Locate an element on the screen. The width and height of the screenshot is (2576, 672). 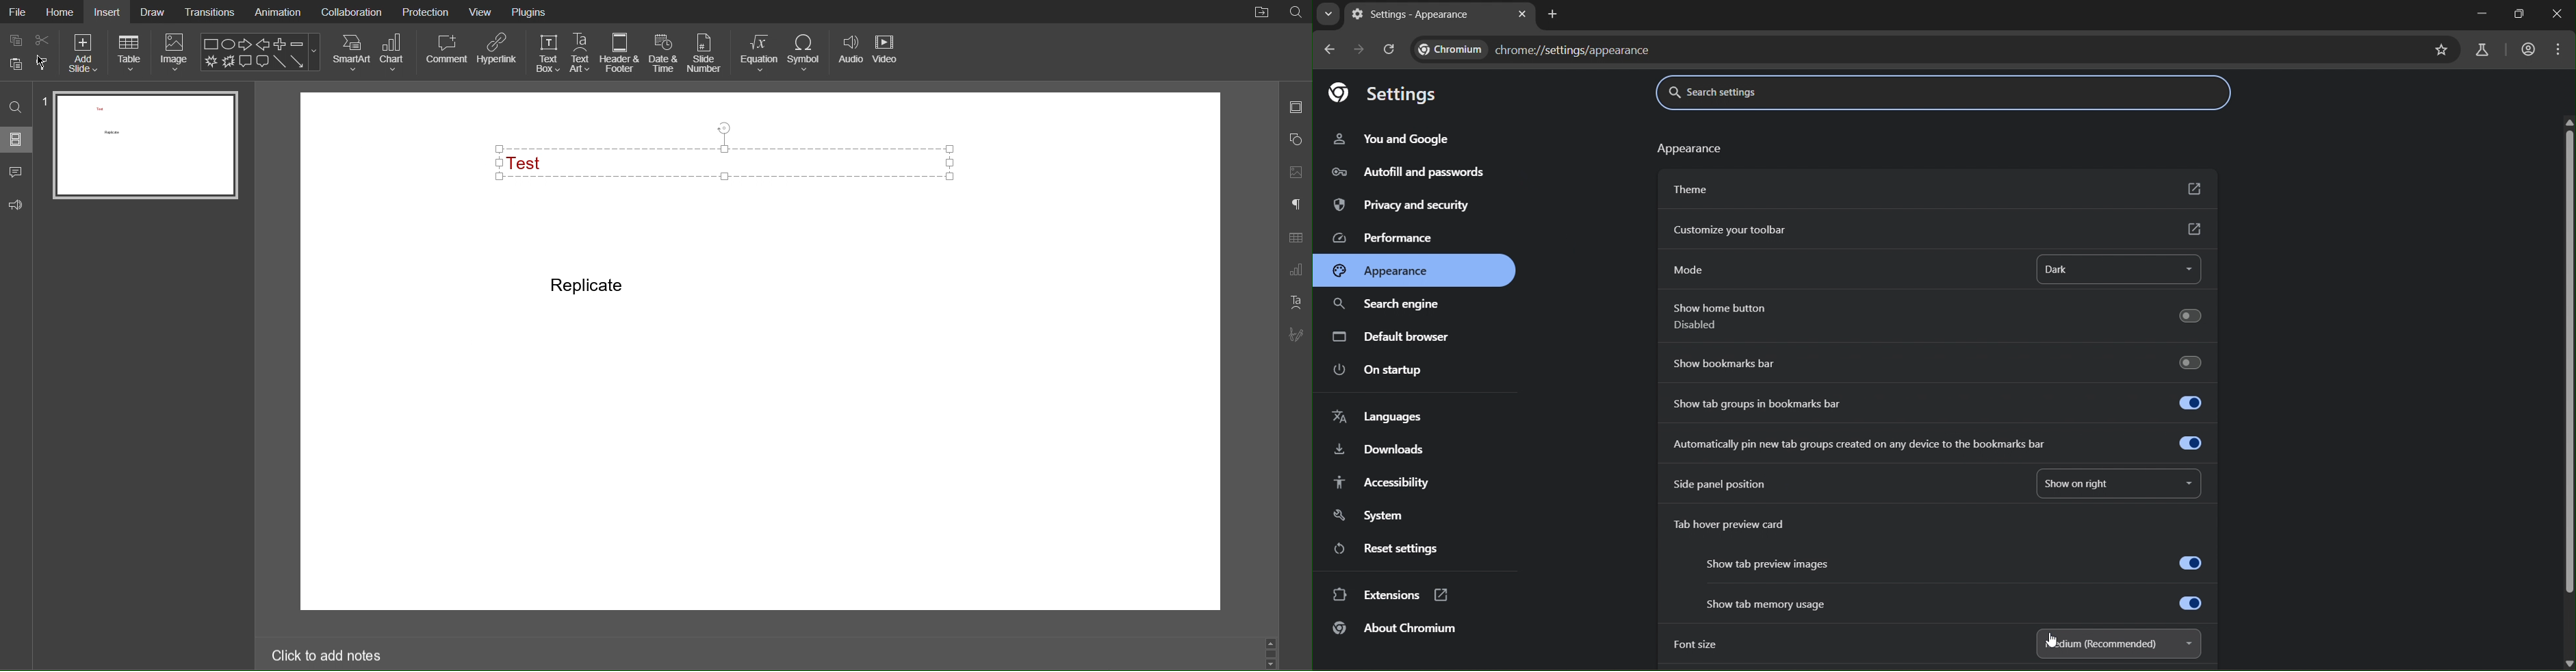
Search is located at coordinates (1298, 11).